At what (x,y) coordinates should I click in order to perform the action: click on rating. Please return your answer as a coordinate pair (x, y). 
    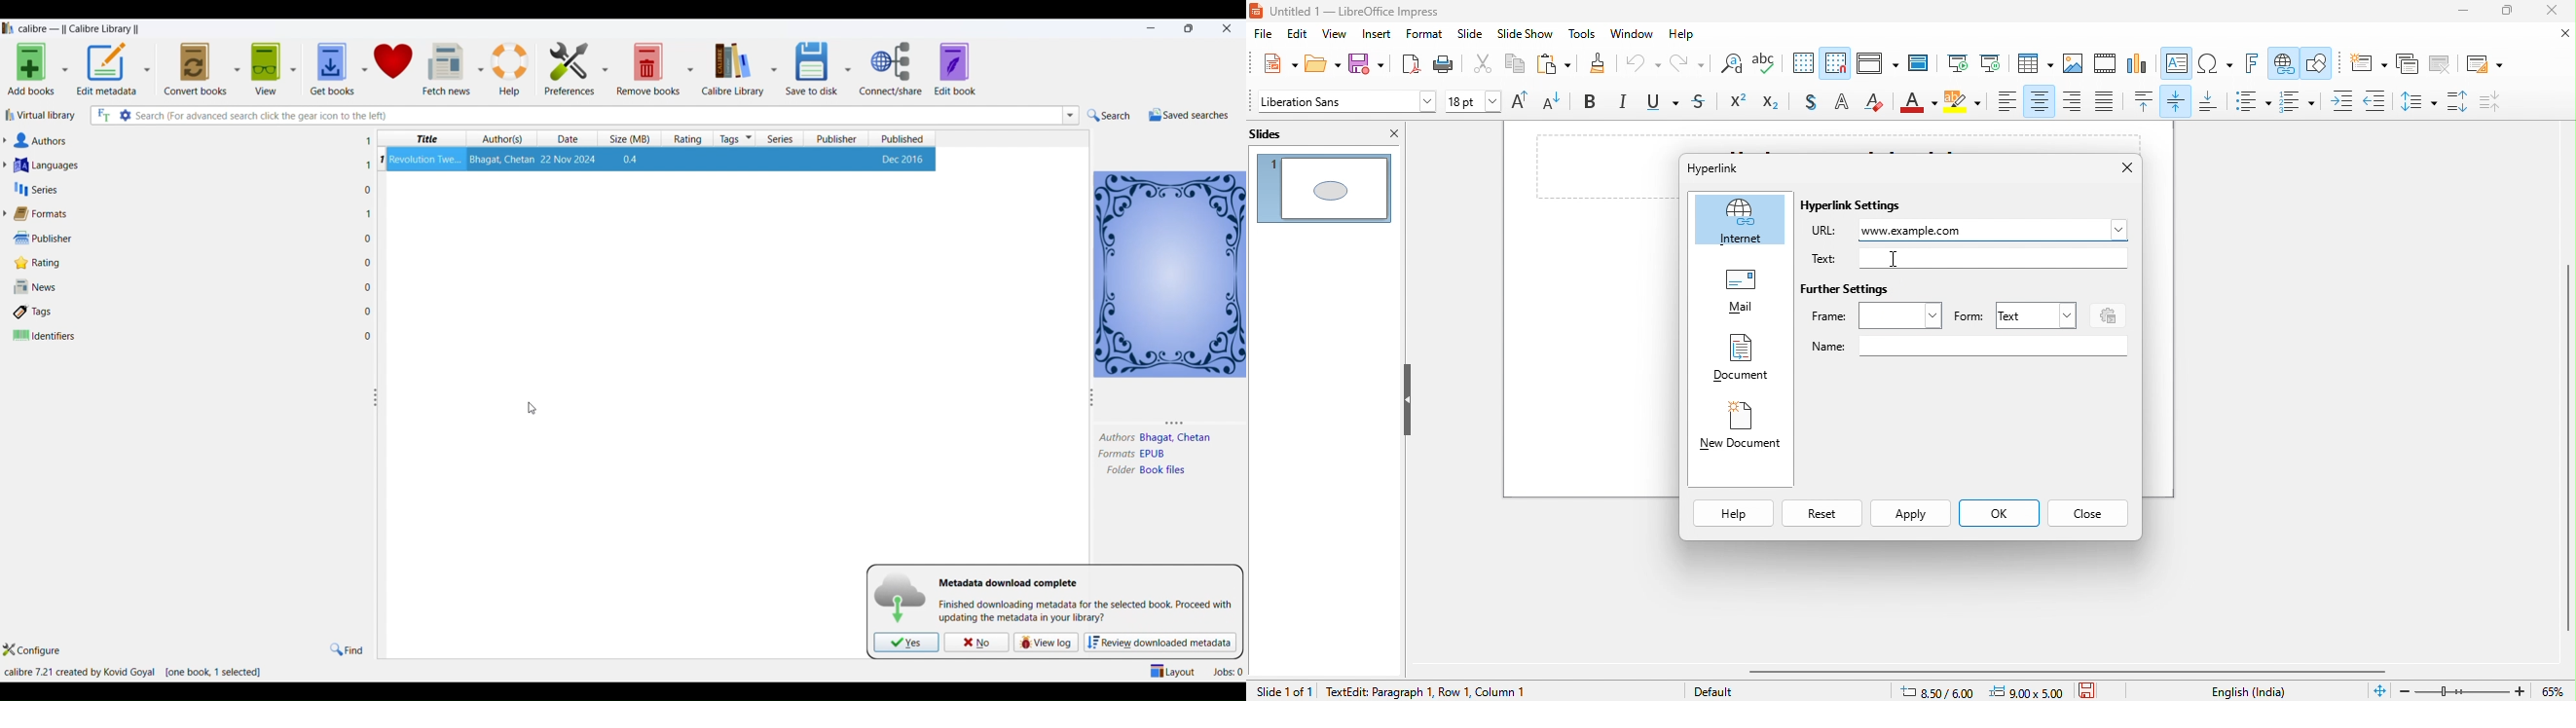
    Looking at the image, I should click on (684, 139).